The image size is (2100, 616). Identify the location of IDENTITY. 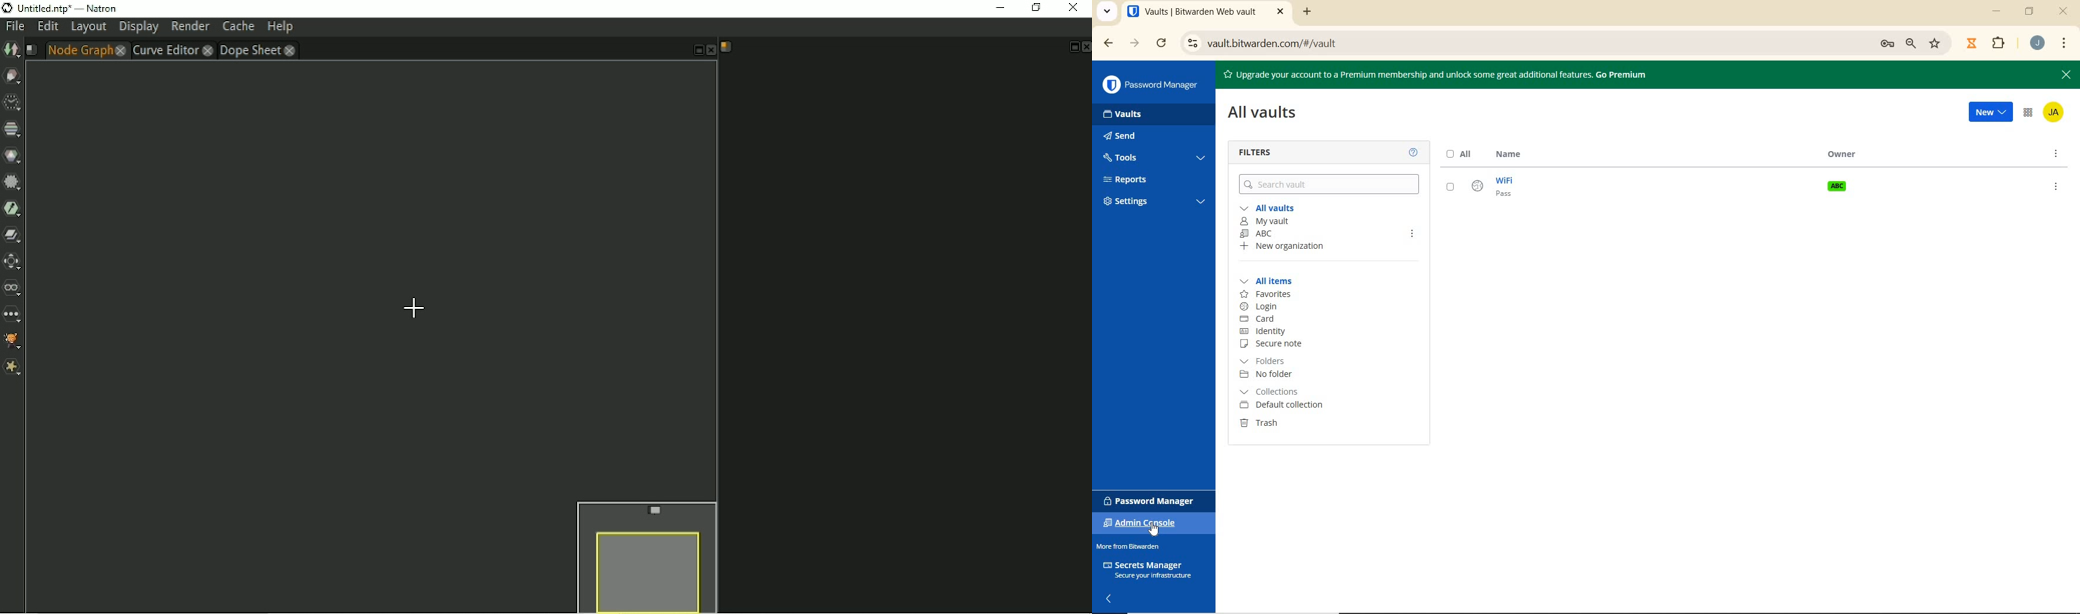
(1275, 331).